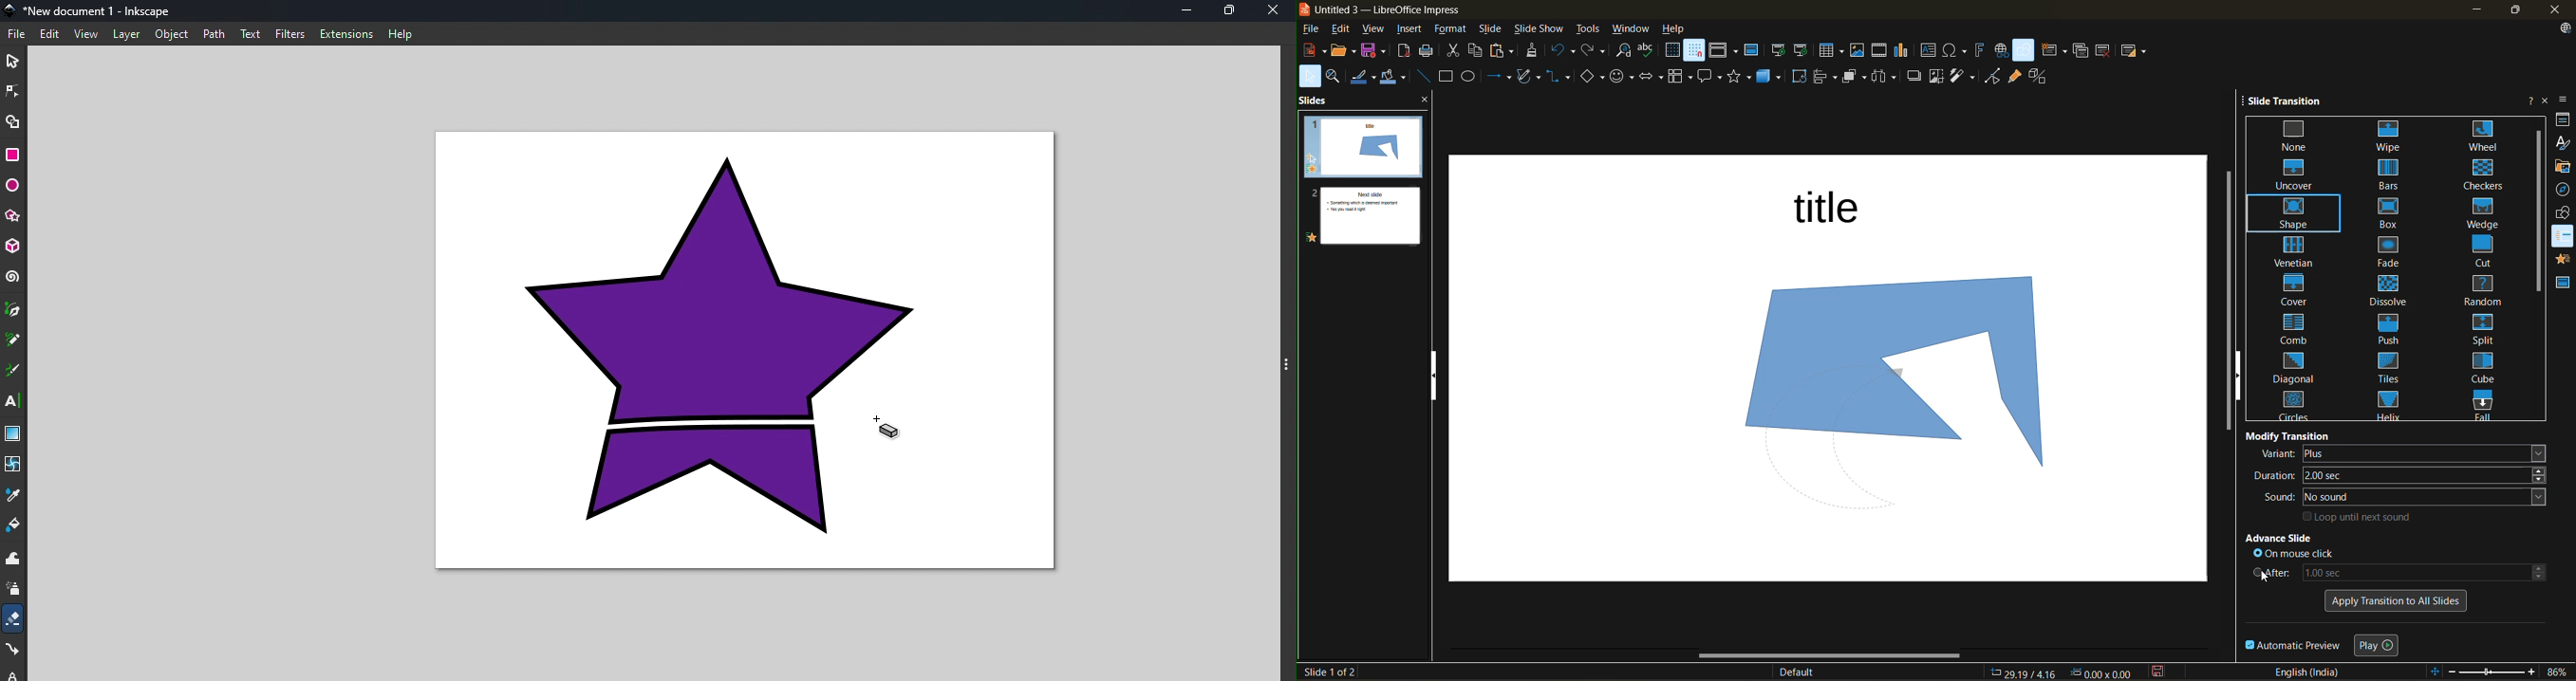 The height and width of the screenshot is (700, 2576). Describe the element at coordinates (1559, 76) in the screenshot. I see `connectors` at that location.